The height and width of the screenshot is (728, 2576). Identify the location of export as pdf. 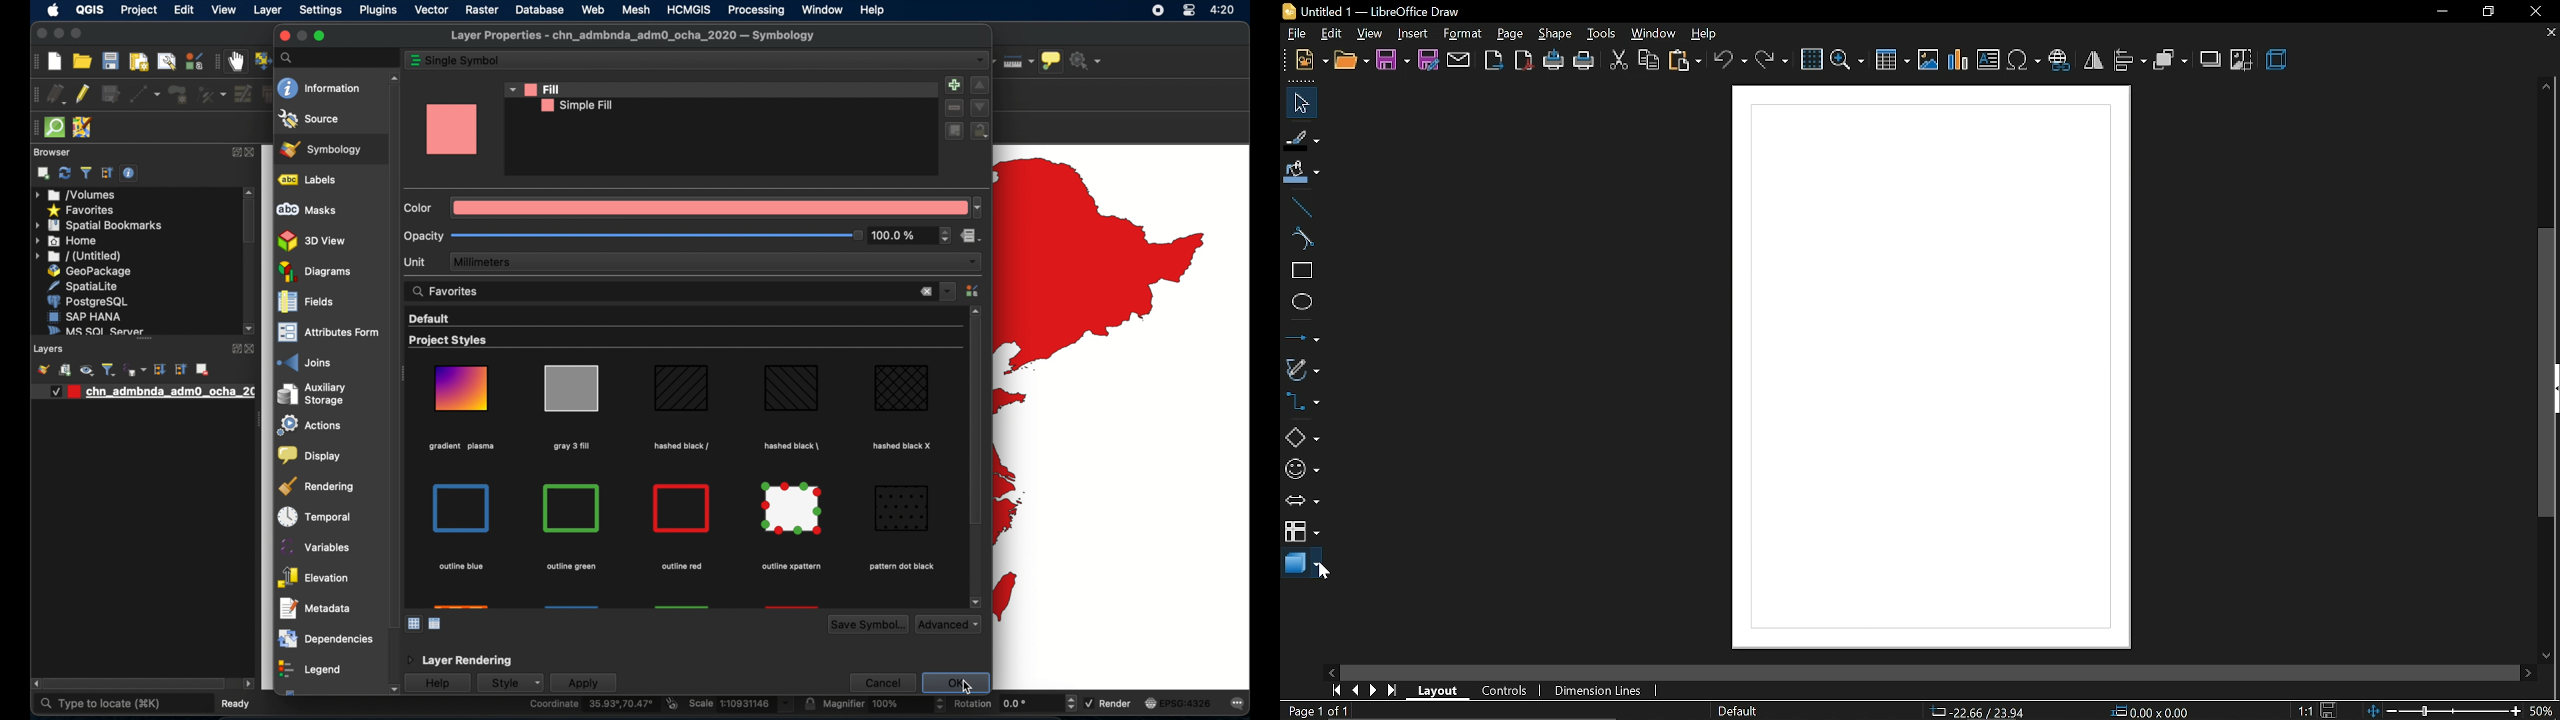
(1522, 61).